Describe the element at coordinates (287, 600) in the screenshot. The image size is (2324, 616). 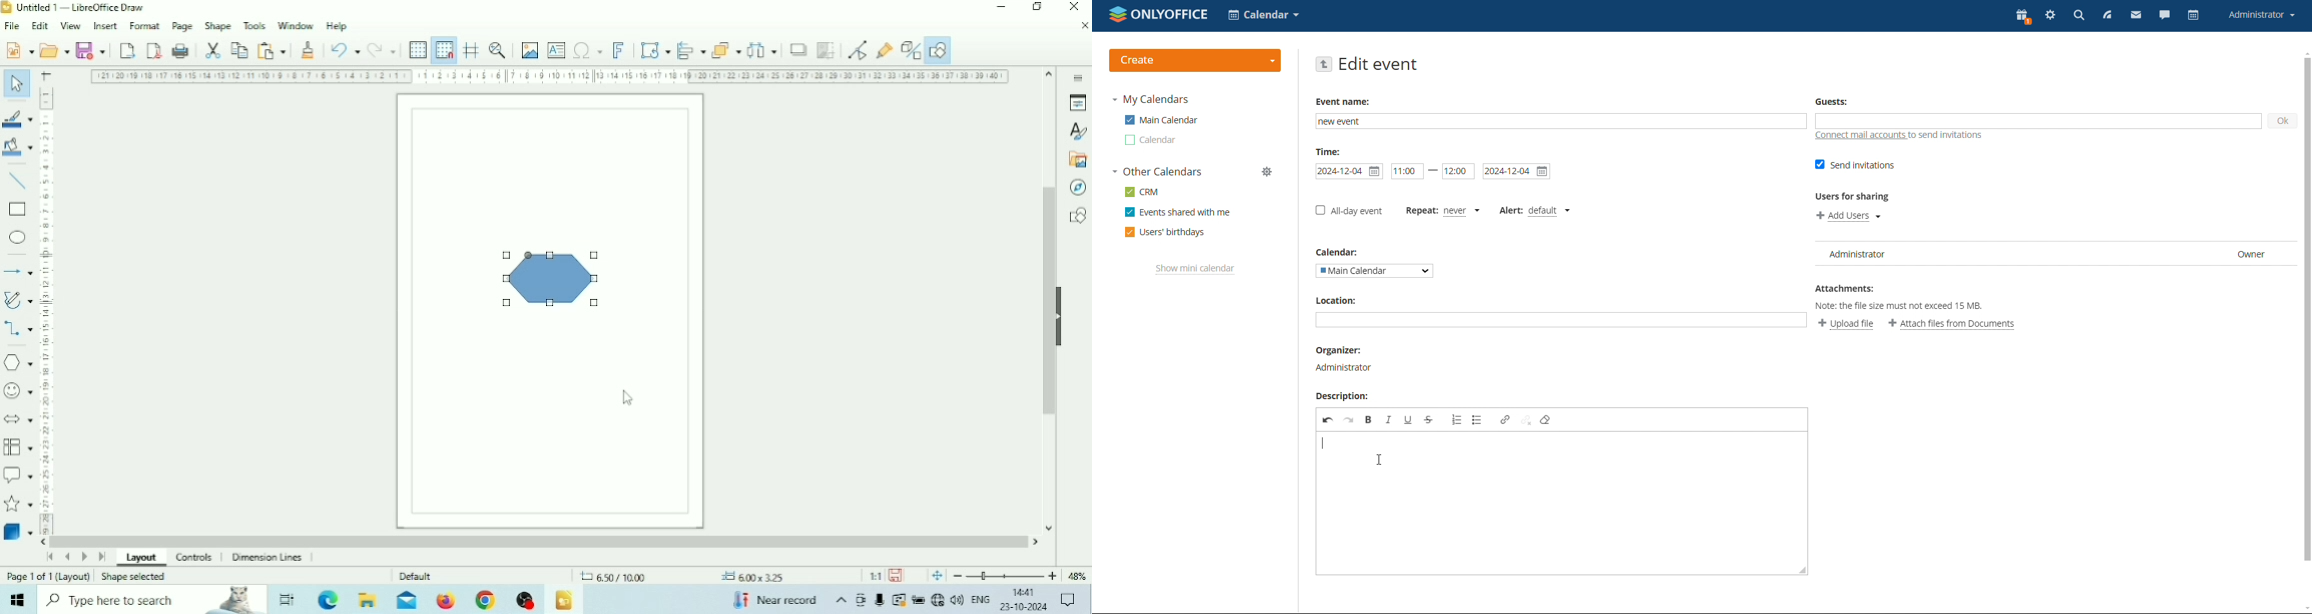
I see `Task View` at that location.